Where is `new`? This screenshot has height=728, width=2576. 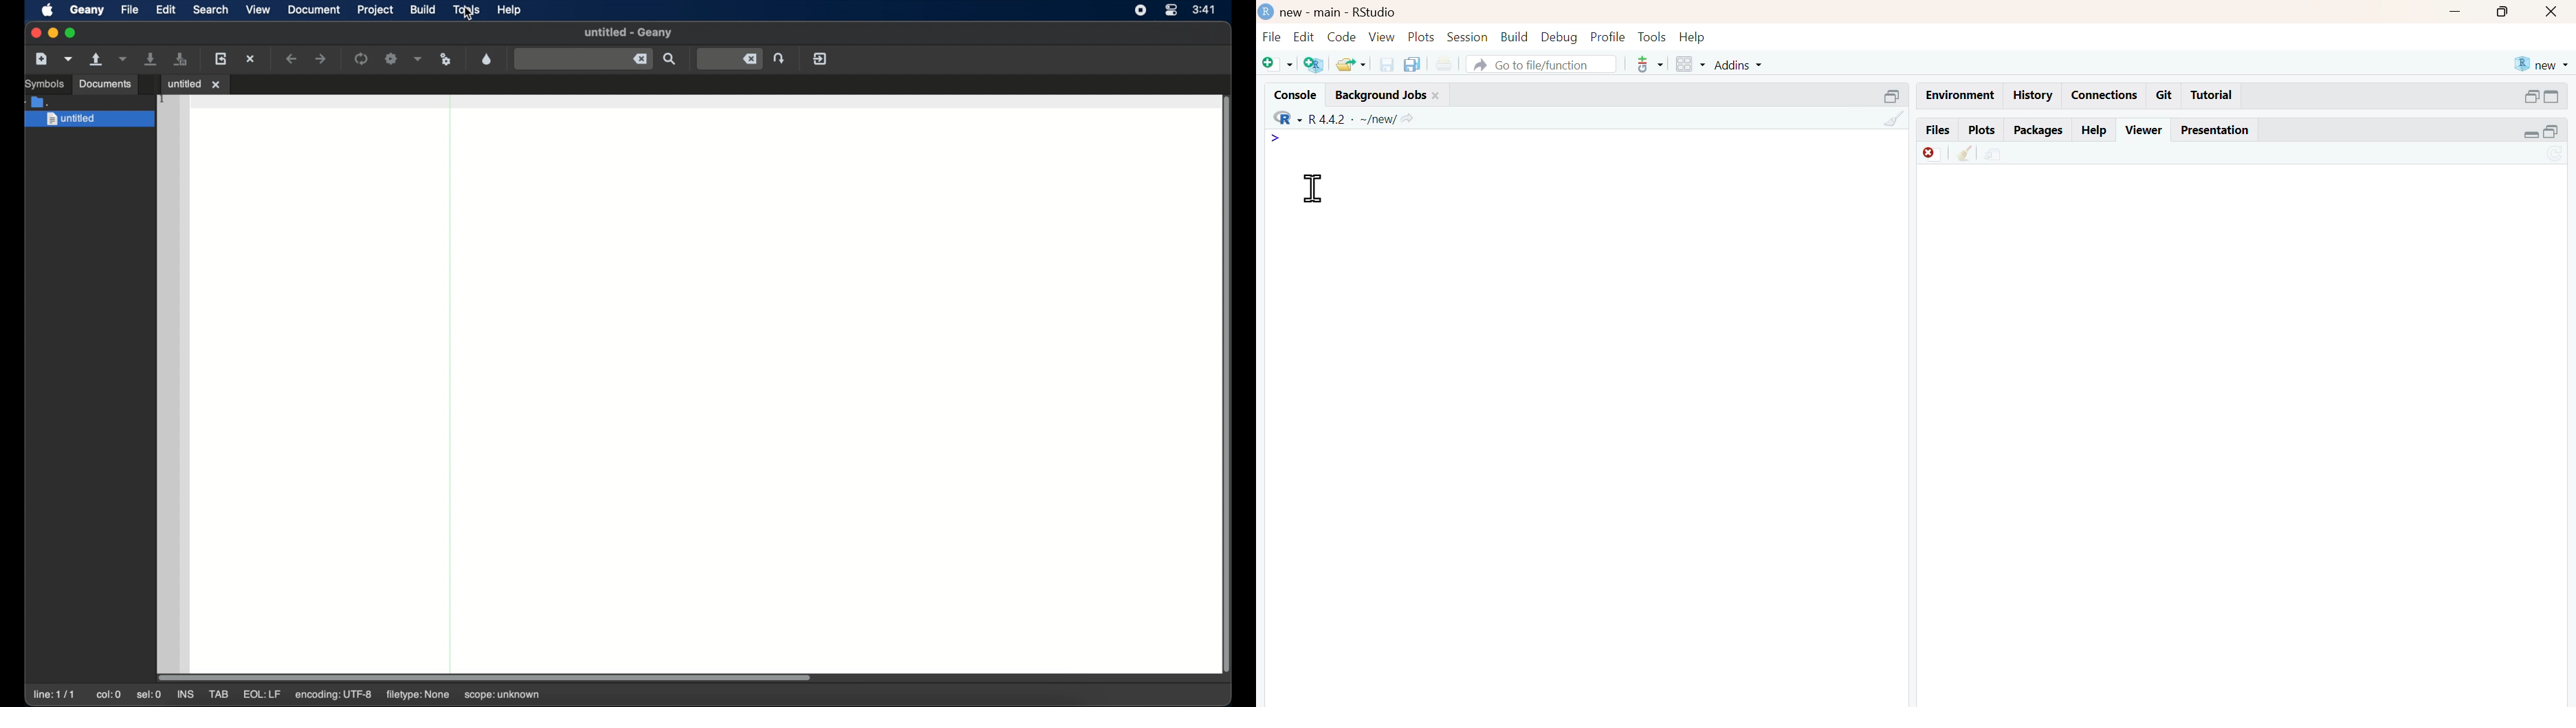
new is located at coordinates (2542, 64).